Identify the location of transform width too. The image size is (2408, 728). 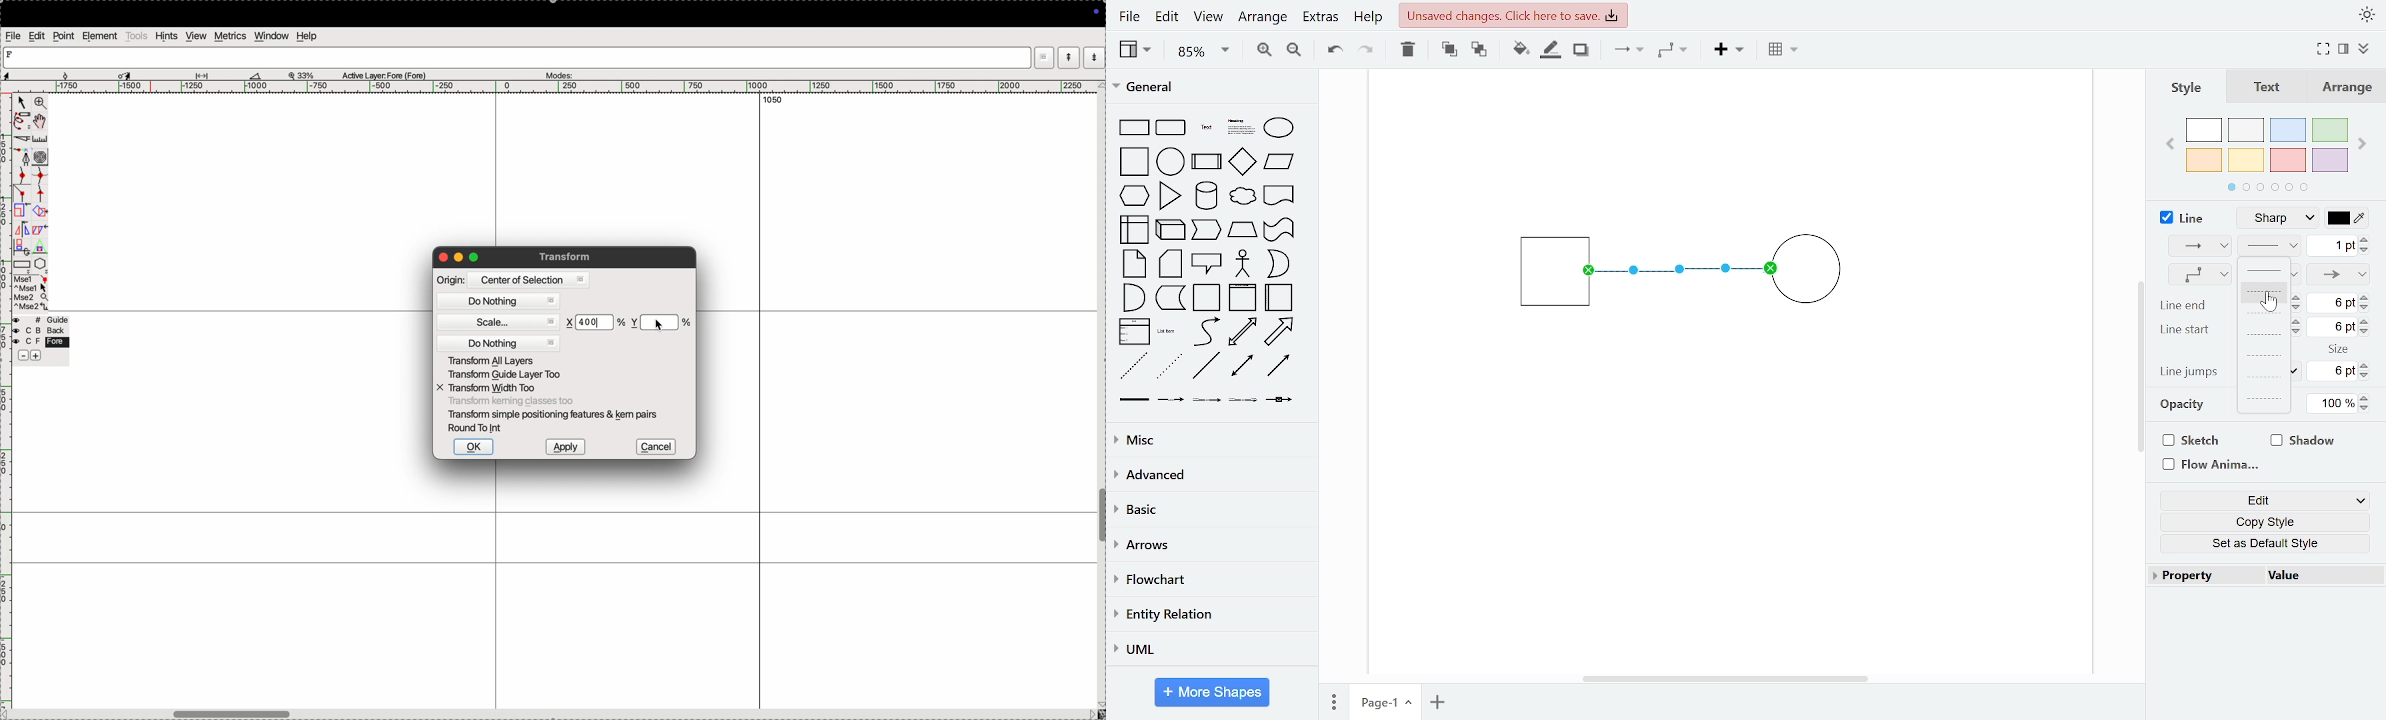
(492, 388).